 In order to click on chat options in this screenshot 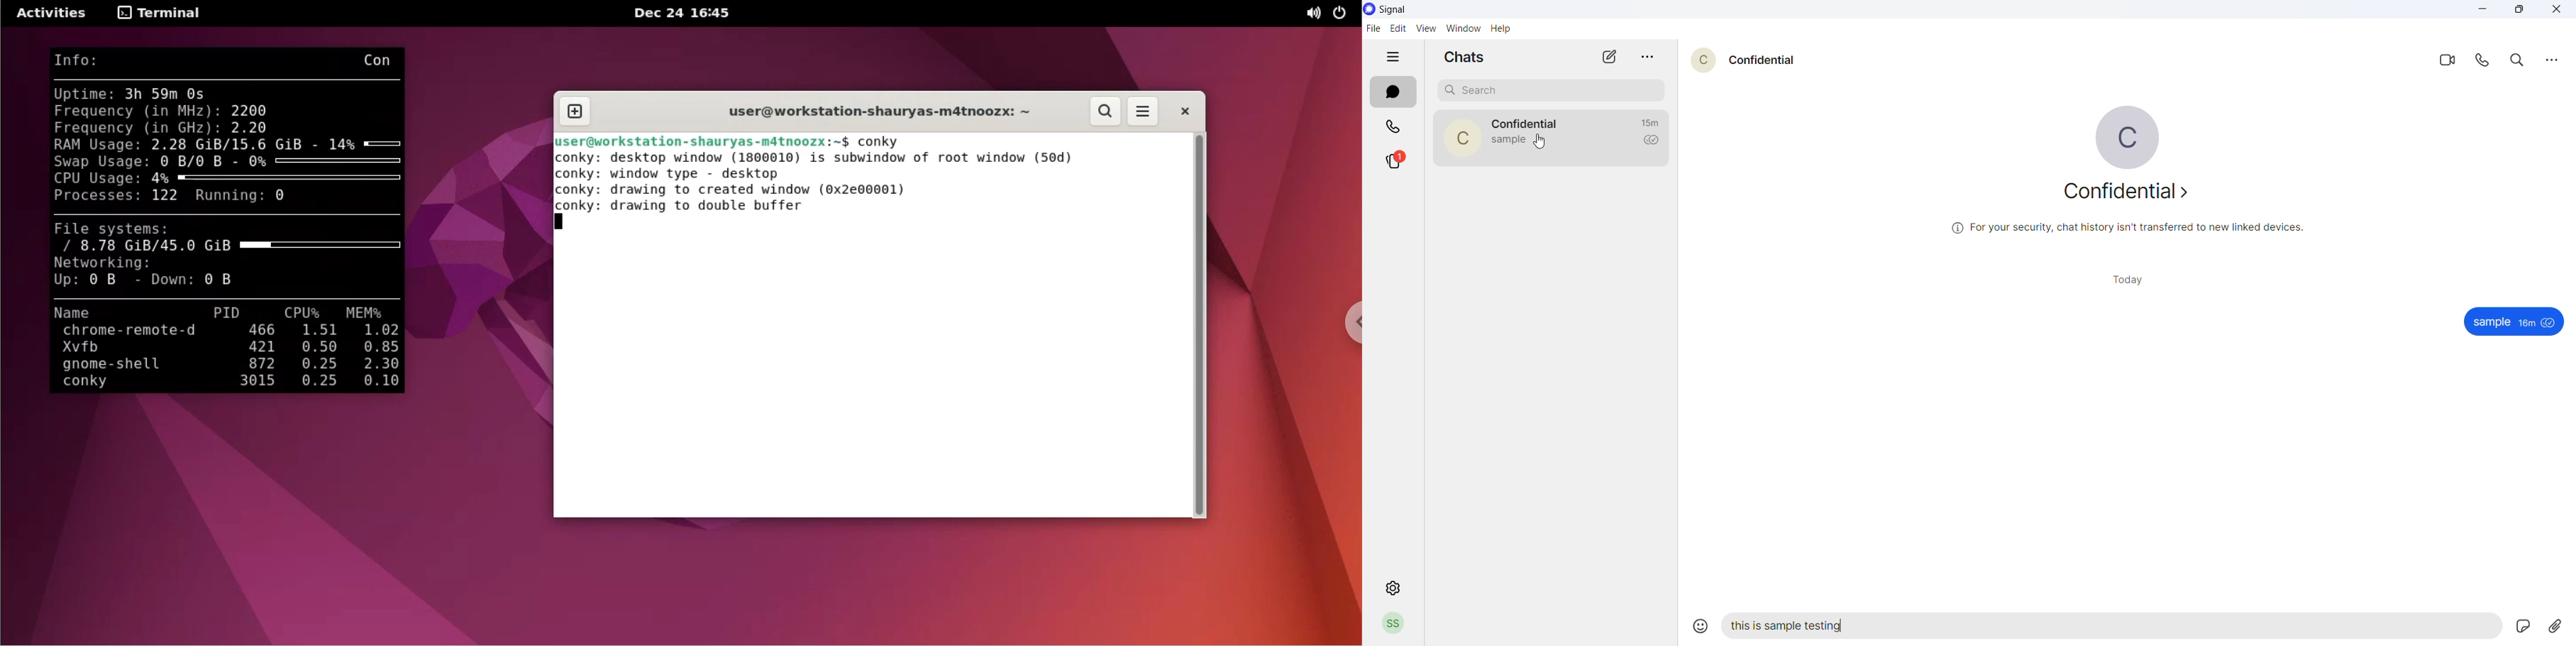, I will do `click(1644, 57)`.